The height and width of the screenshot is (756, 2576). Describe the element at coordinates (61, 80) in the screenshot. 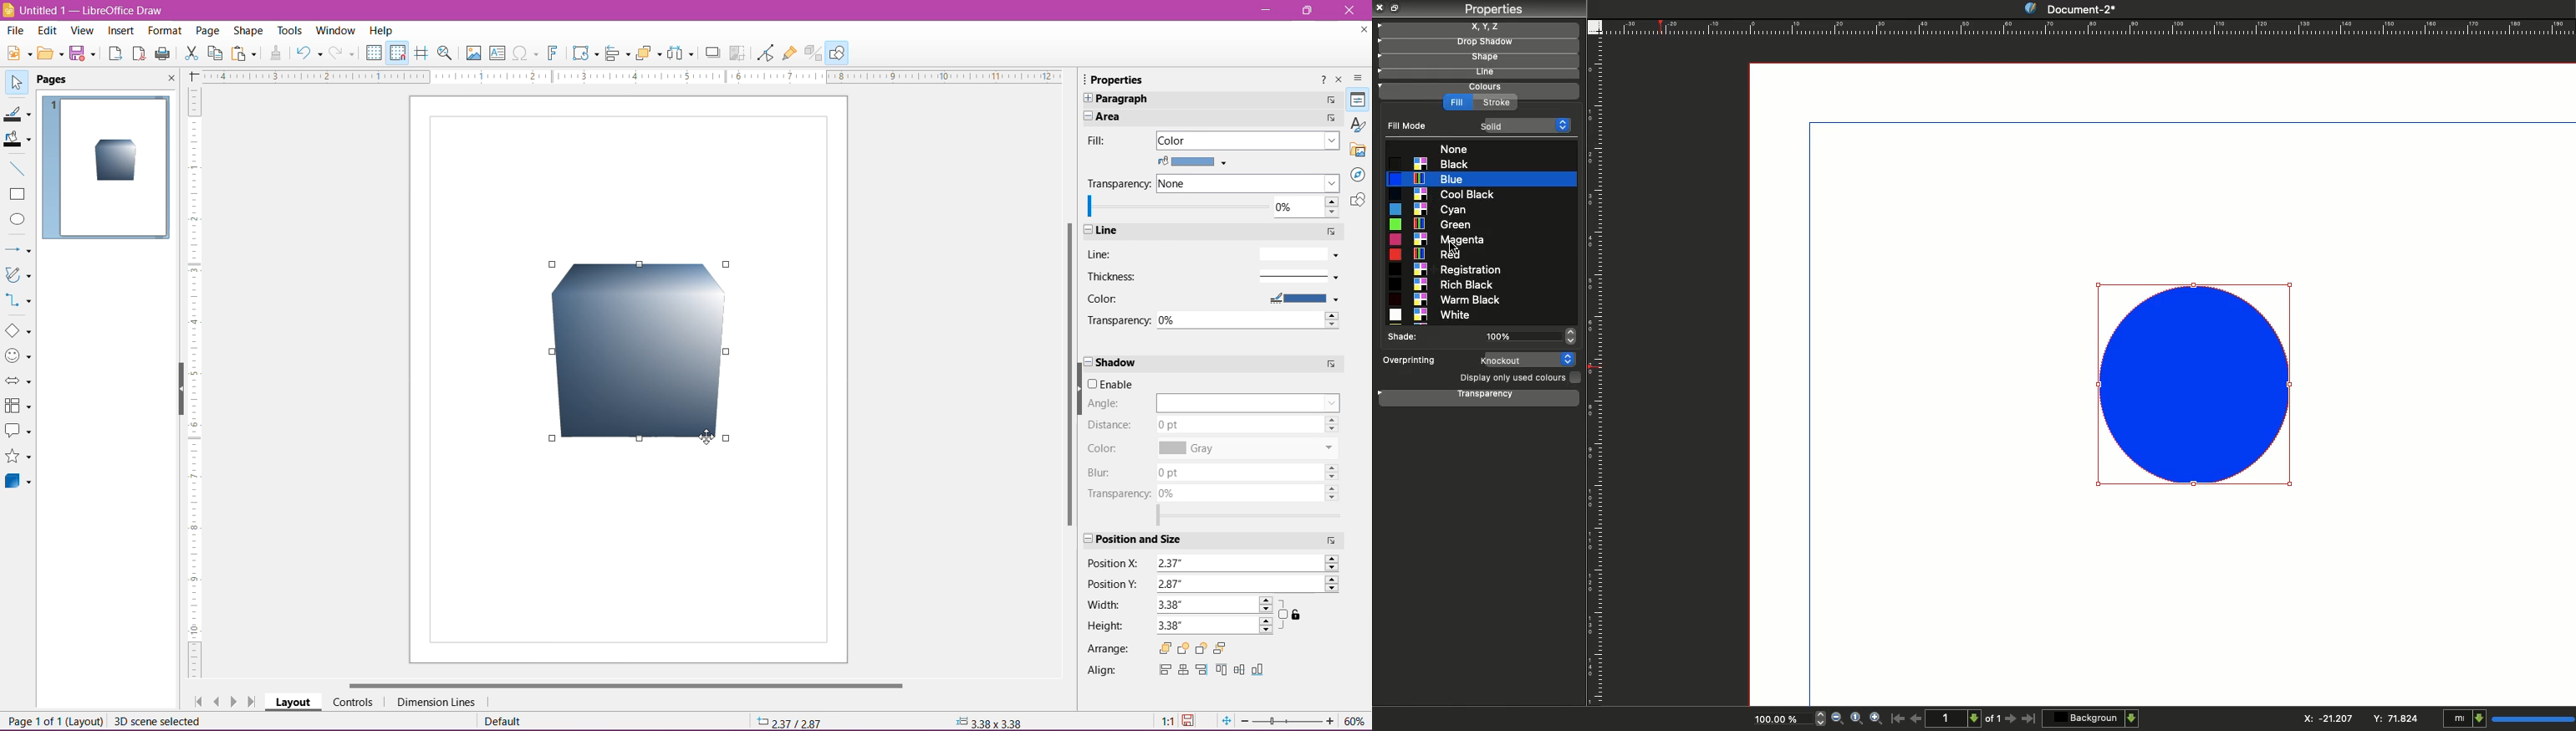

I see `Page` at that location.